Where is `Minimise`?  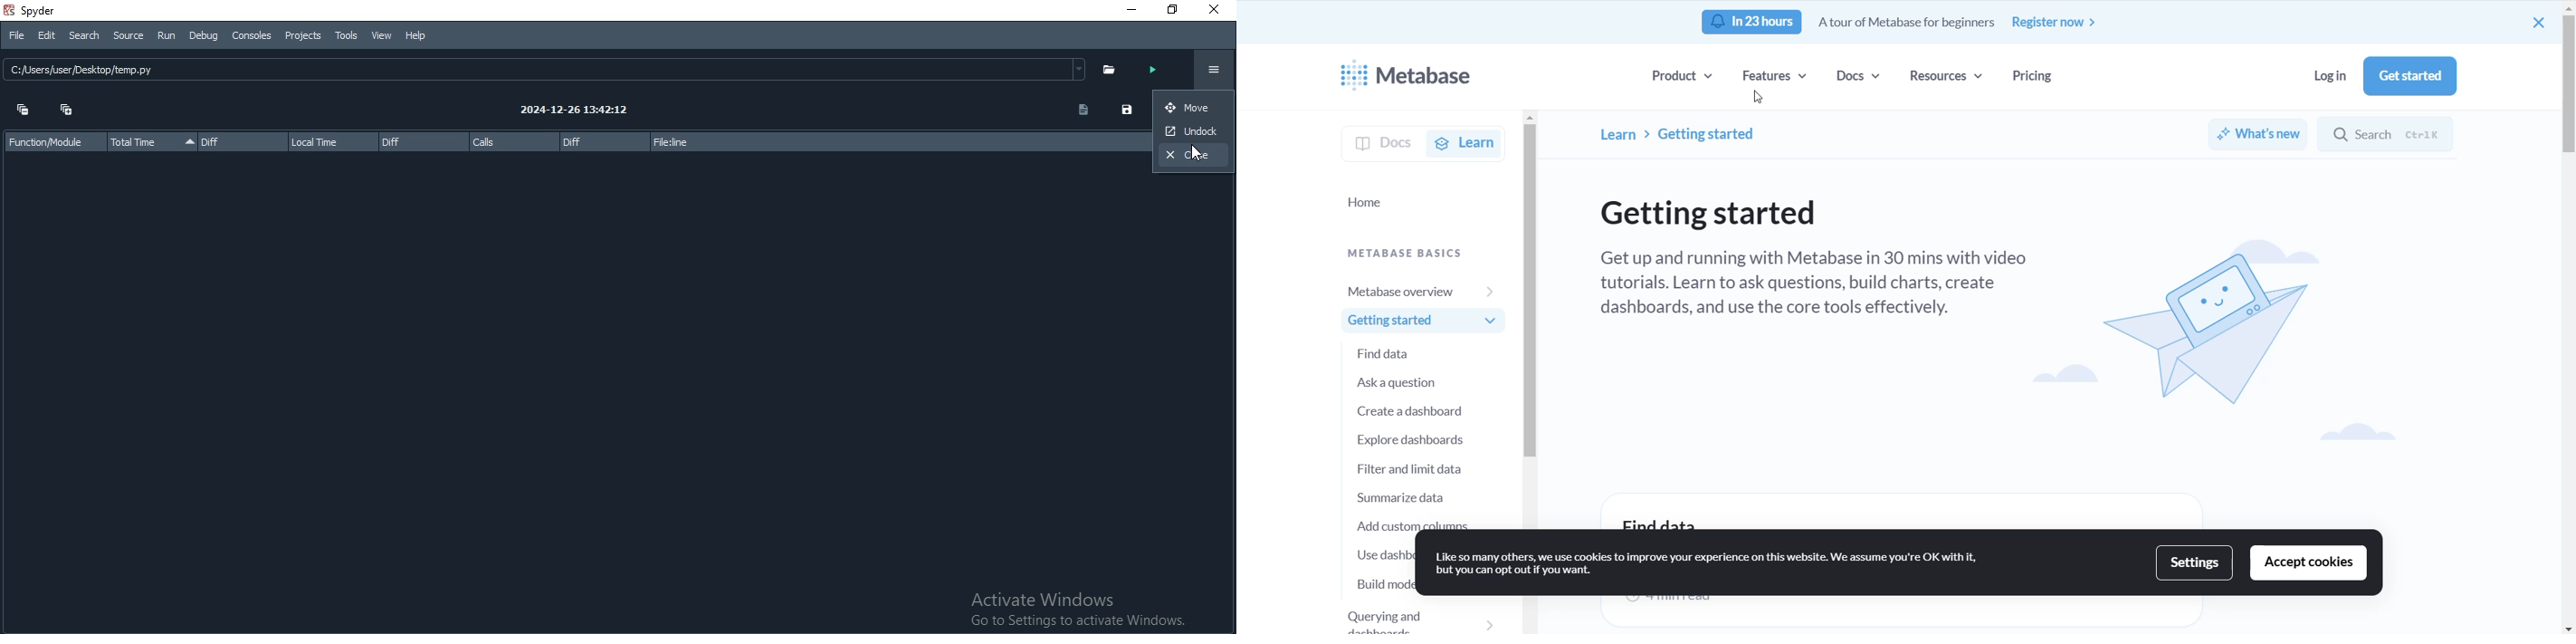
Minimise is located at coordinates (1125, 11).